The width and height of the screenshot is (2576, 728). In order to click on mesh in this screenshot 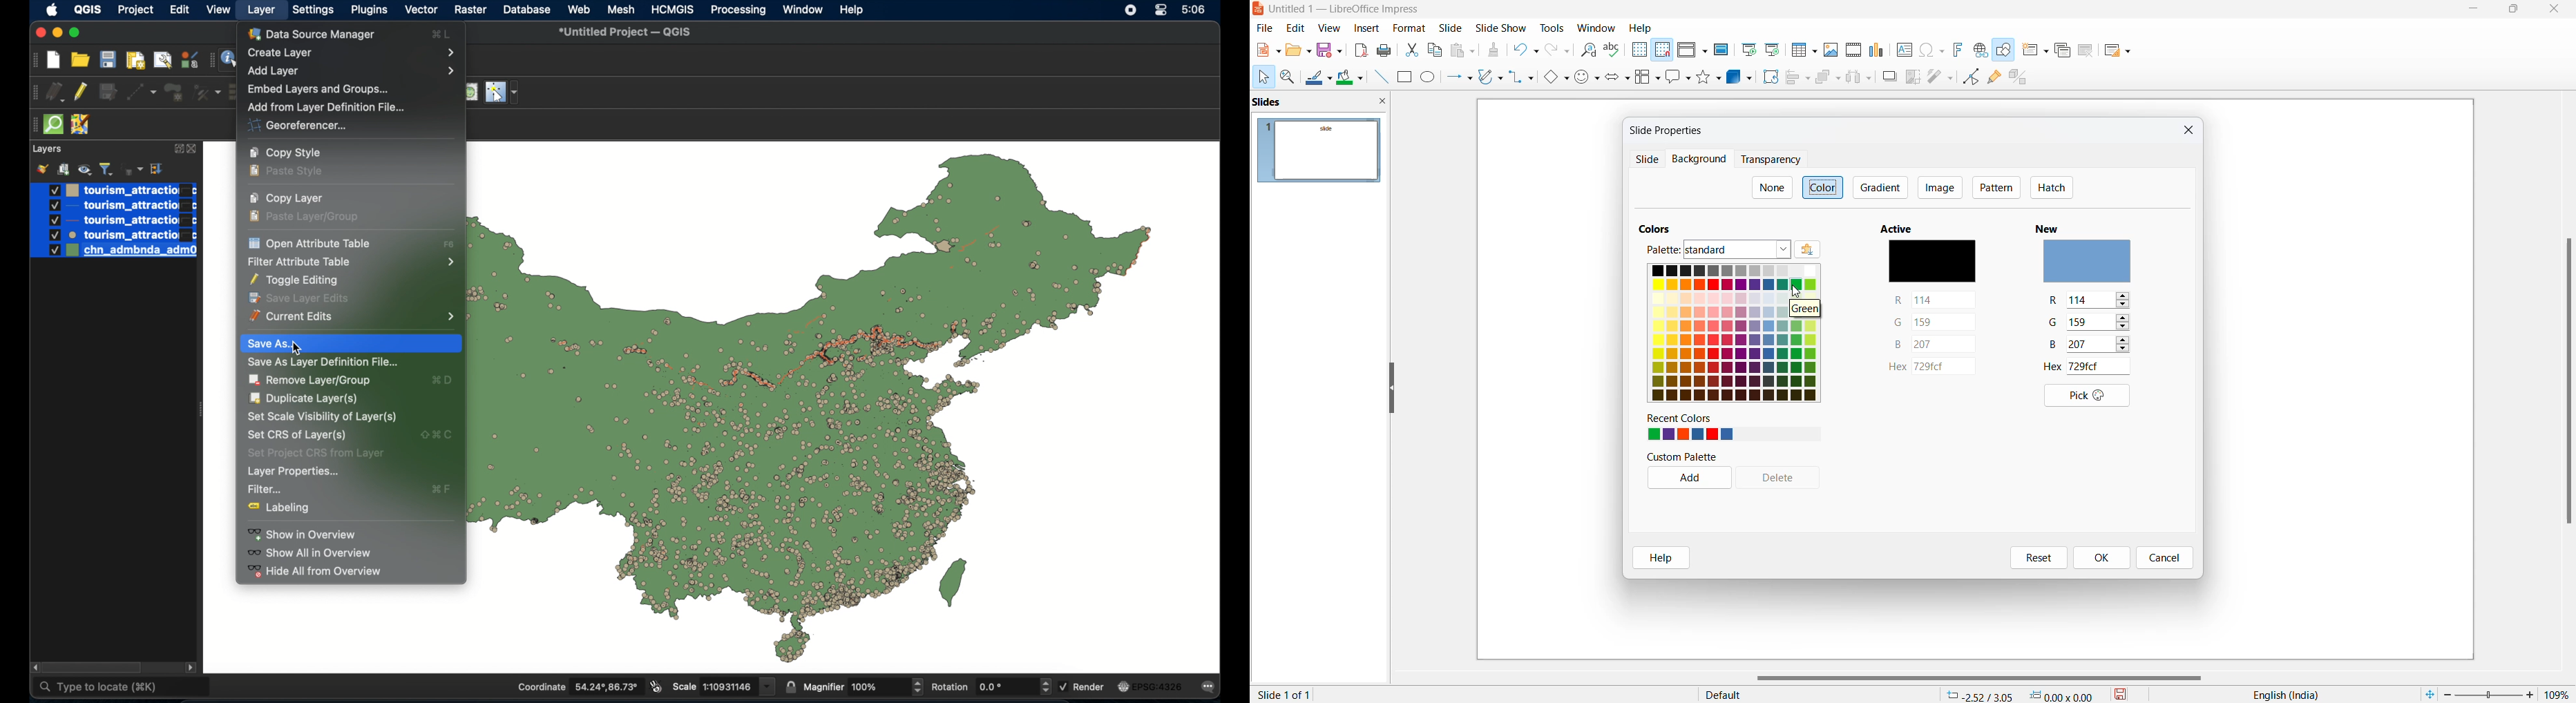, I will do `click(621, 10)`.